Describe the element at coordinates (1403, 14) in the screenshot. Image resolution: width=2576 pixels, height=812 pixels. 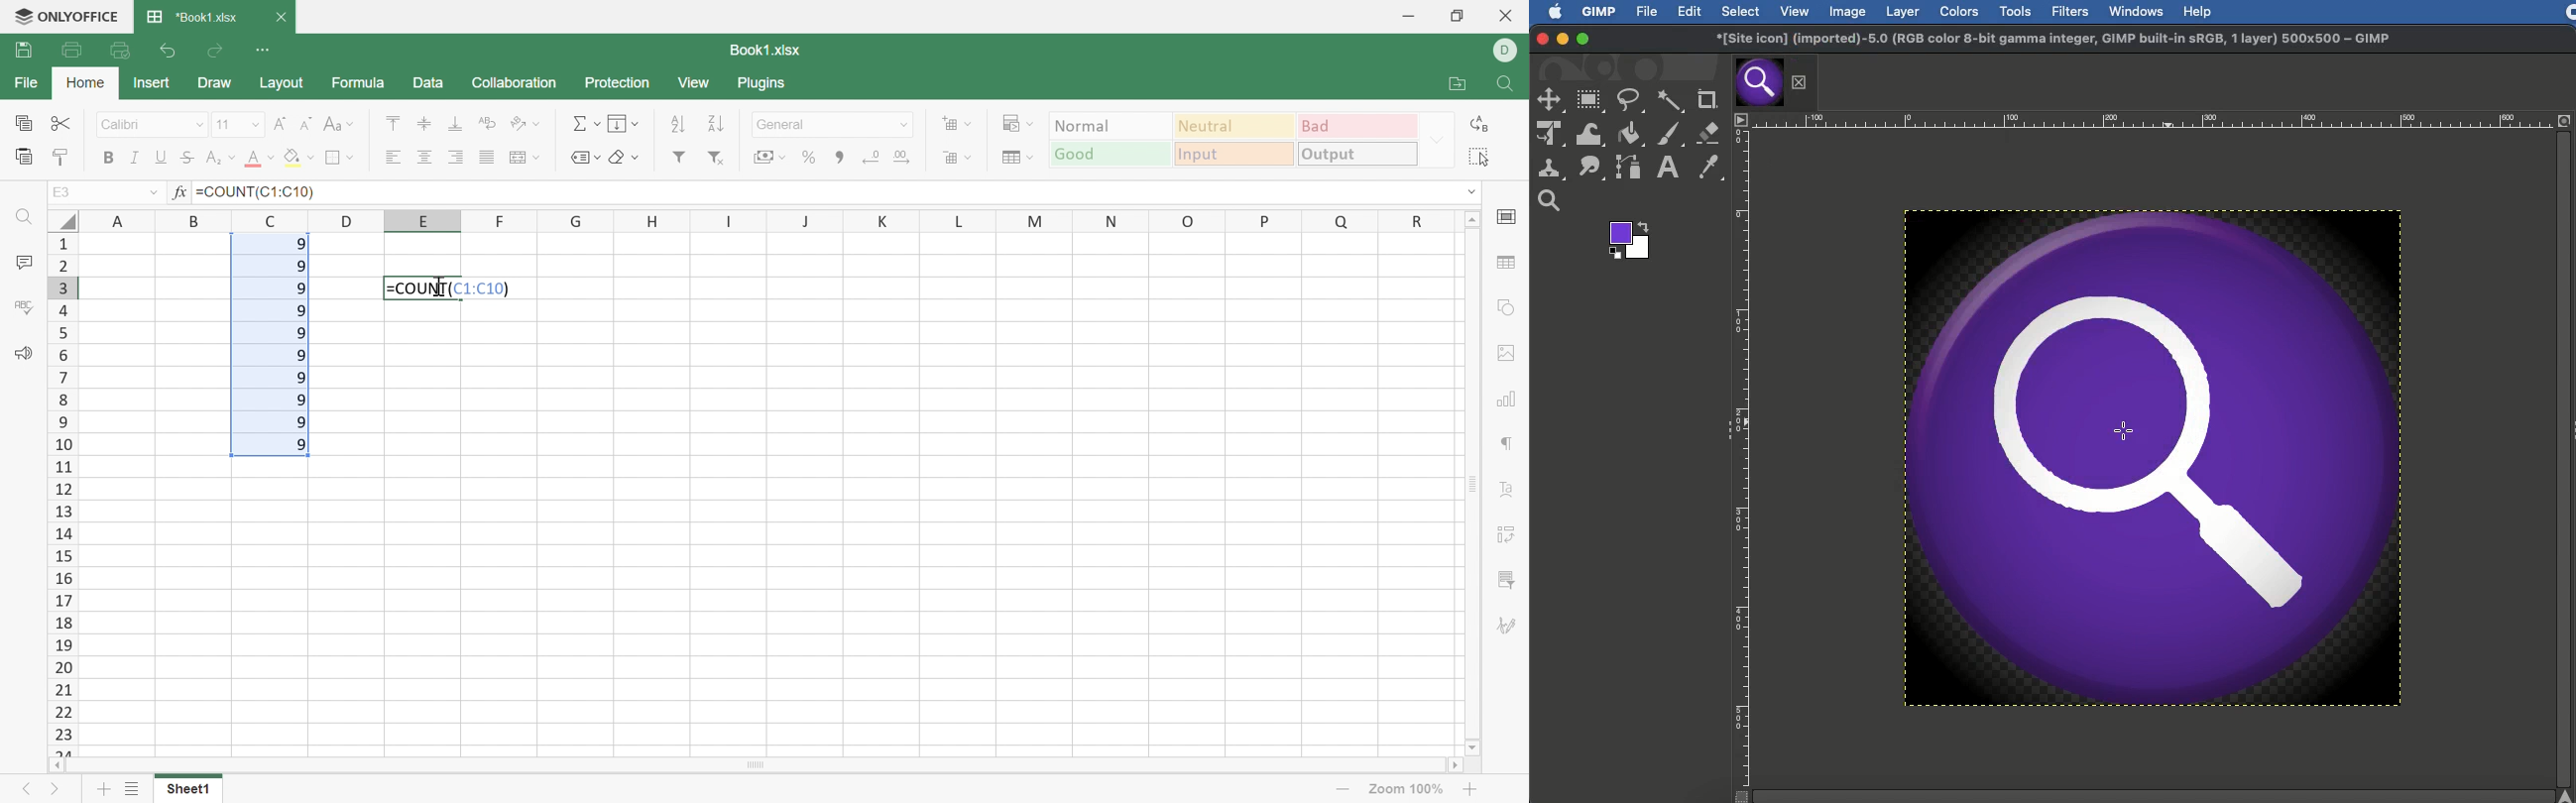
I see `Minimize` at that location.